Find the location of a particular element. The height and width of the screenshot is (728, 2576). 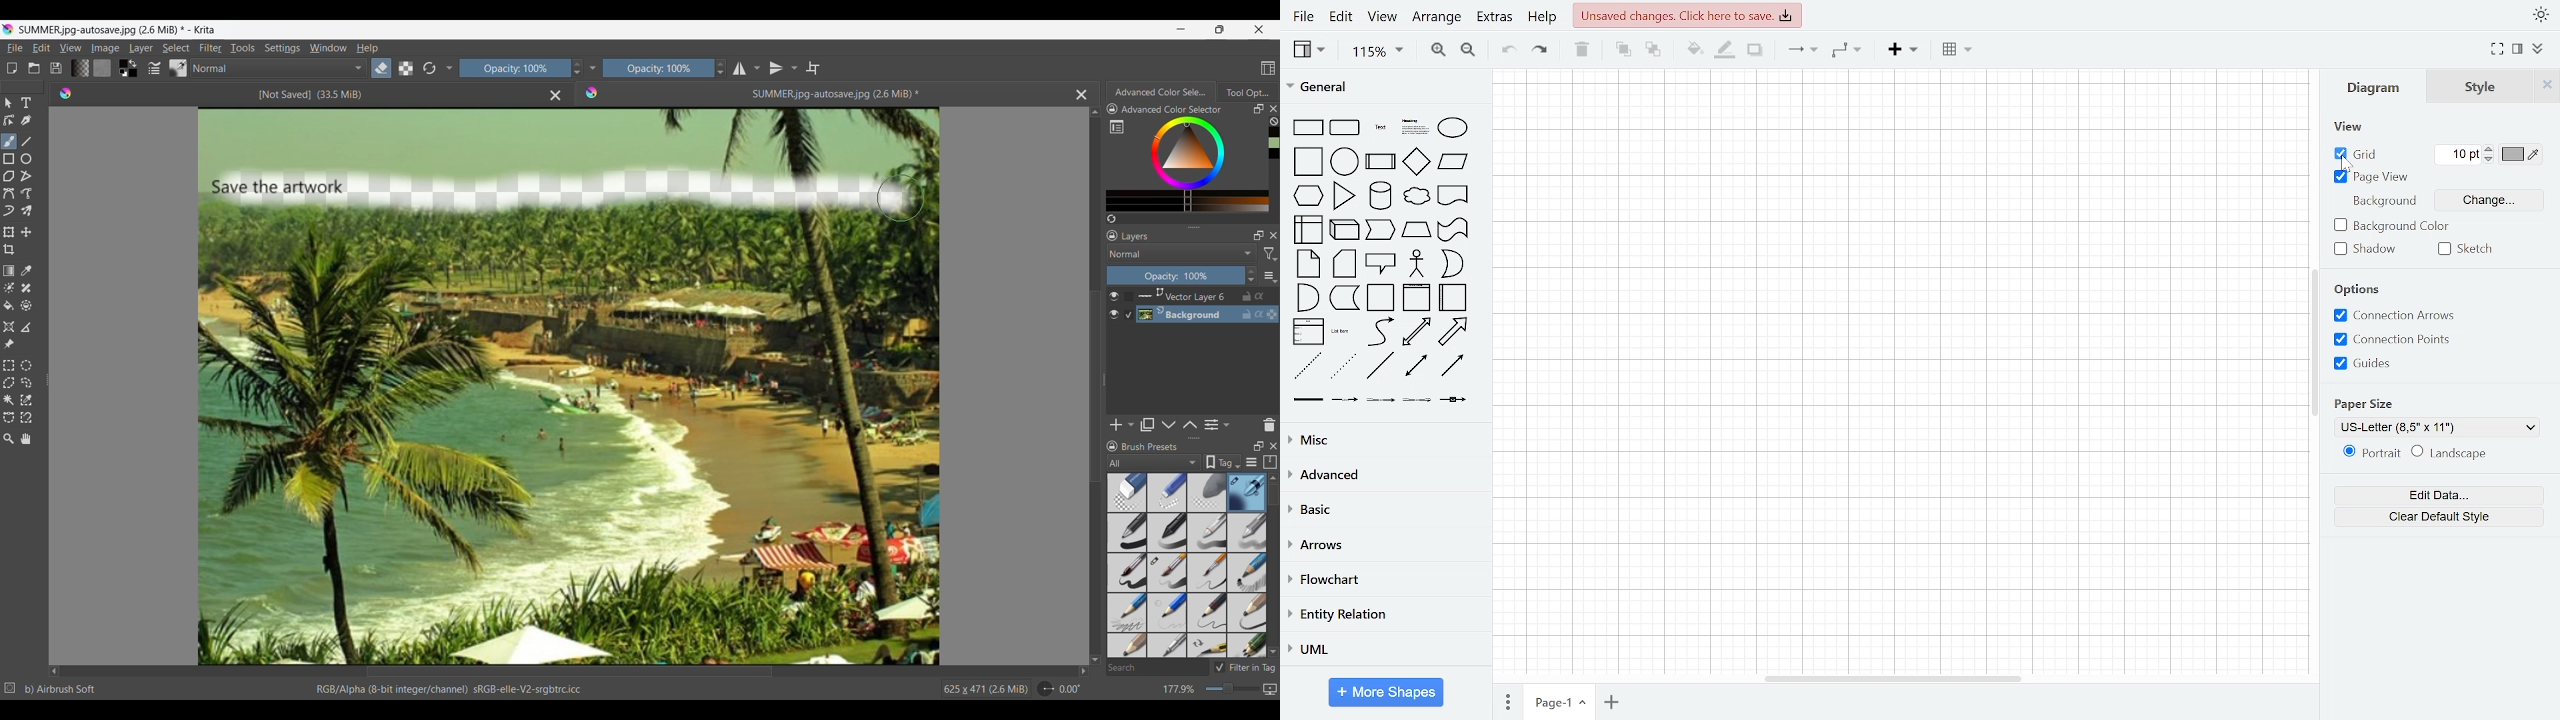

Set eraser mode is located at coordinates (381, 68).